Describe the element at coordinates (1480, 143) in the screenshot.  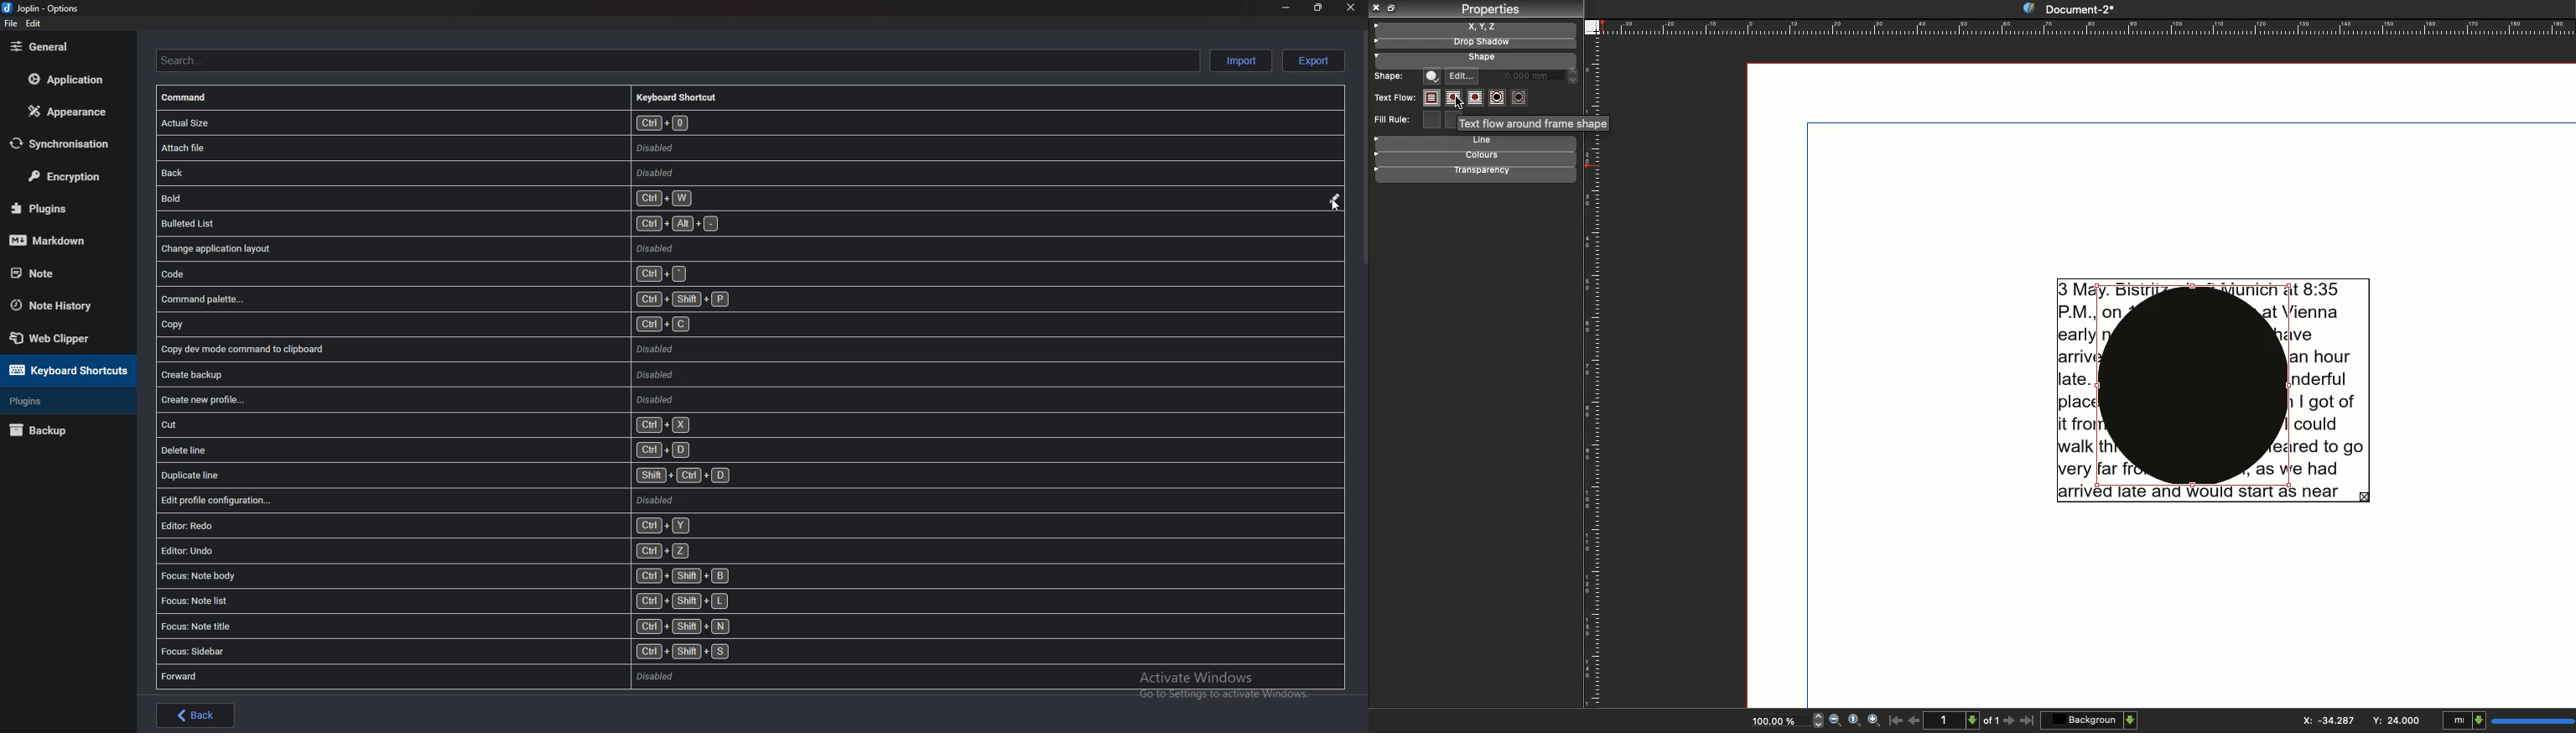
I see `Line` at that location.